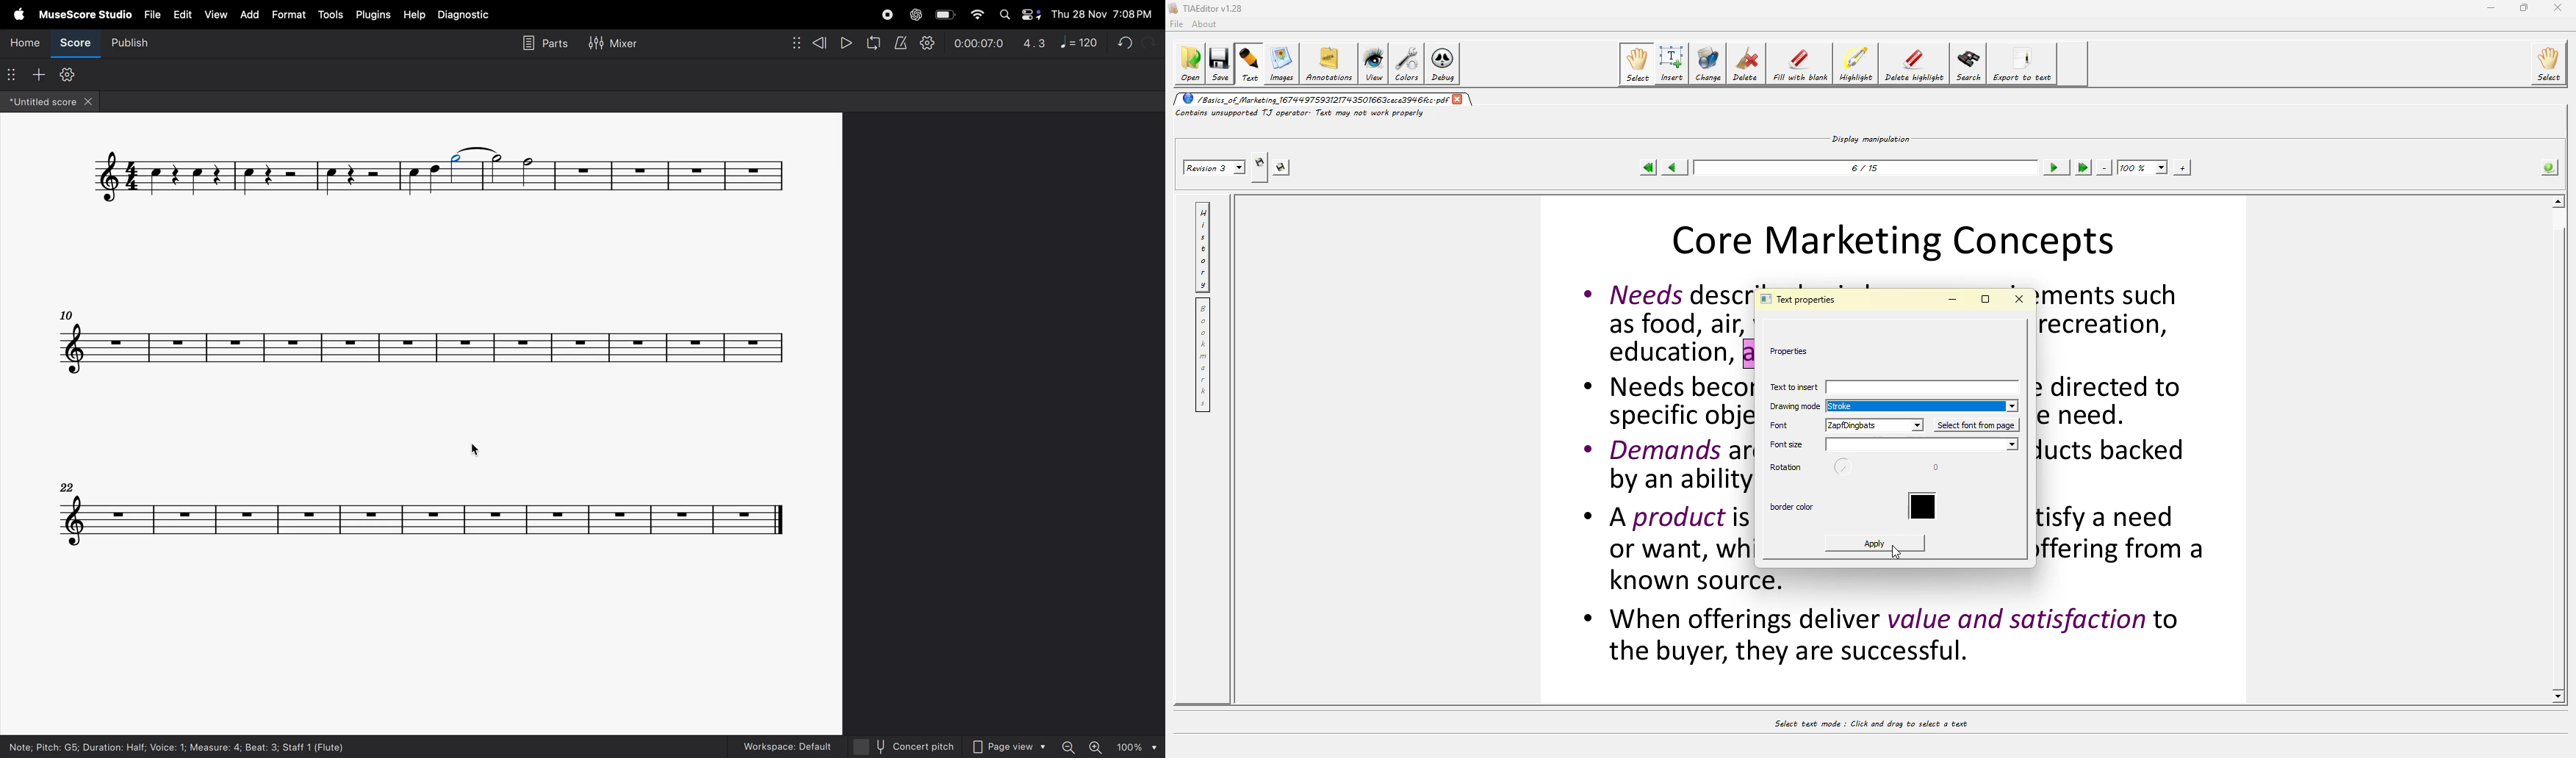 The height and width of the screenshot is (784, 2576). Describe the element at coordinates (186, 746) in the screenshot. I see `Note; Pitch: G5; Duration: Quarter; Voice: 1; Measure: 4; Beat: 3; Staff 1 (Flute)` at that location.